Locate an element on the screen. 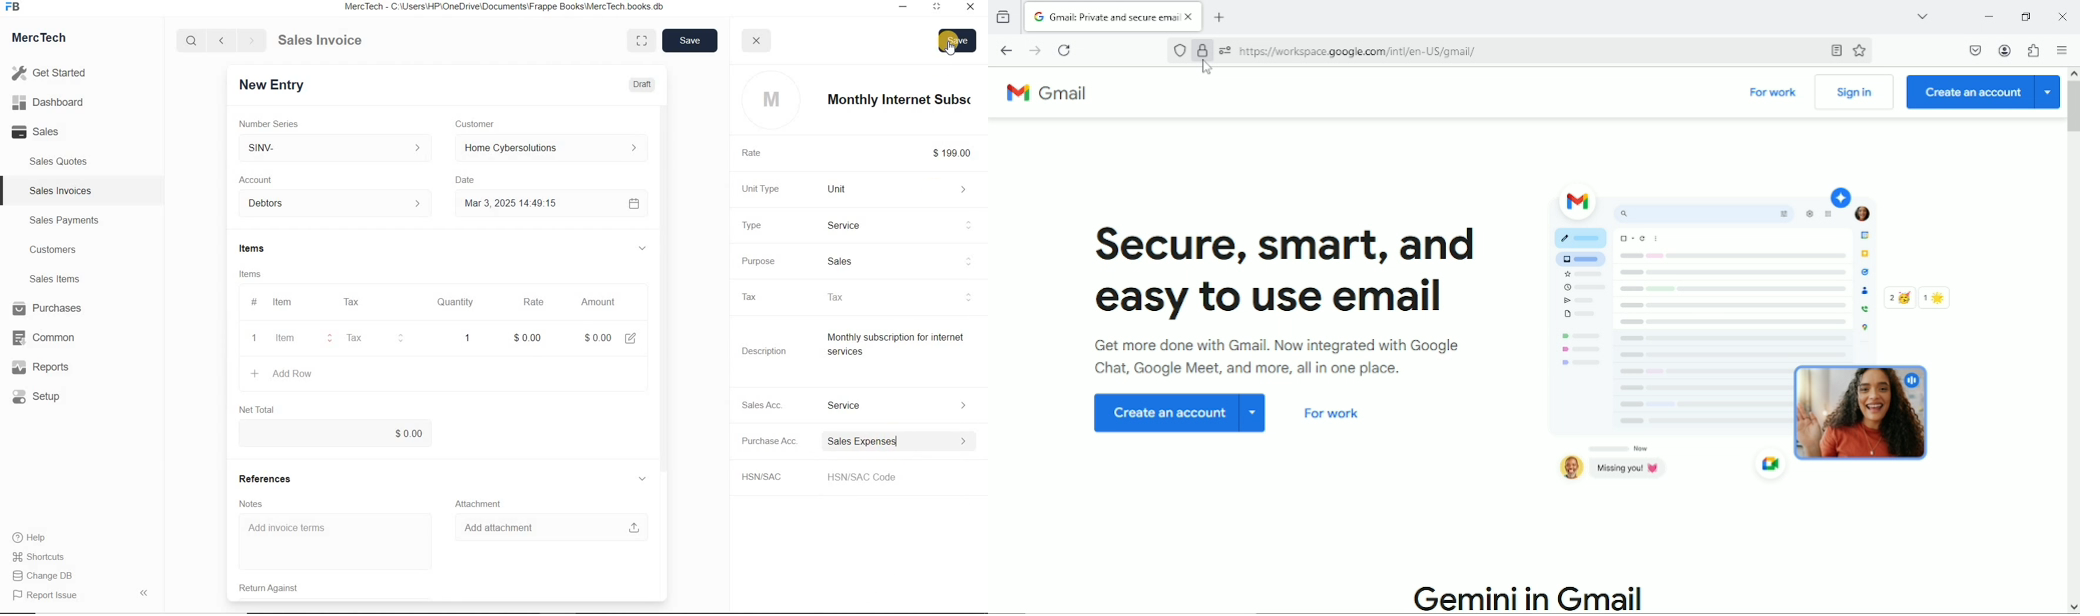 Image resolution: width=2100 pixels, height=616 pixels. Unit Type is located at coordinates (758, 189).